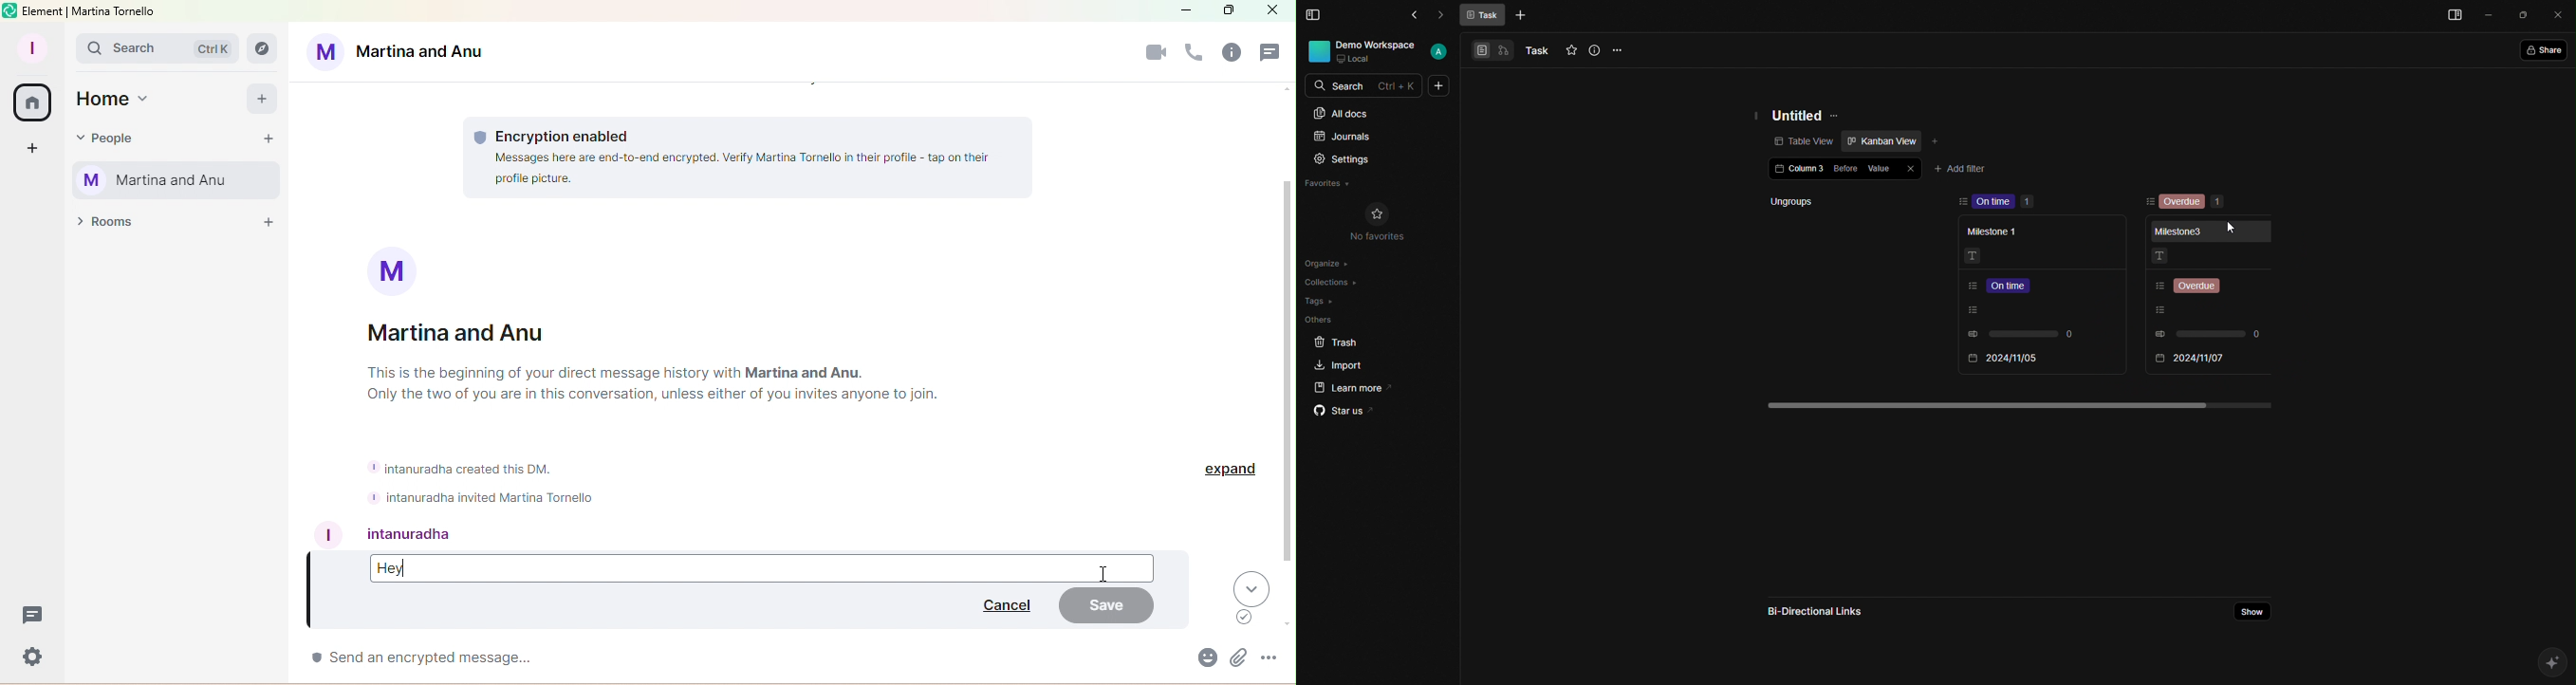 The height and width of the screenshot is (700, 2576). Describe the element at coordinates (400, 49) in the screenshot. I see `Martina and Anu` at that location.